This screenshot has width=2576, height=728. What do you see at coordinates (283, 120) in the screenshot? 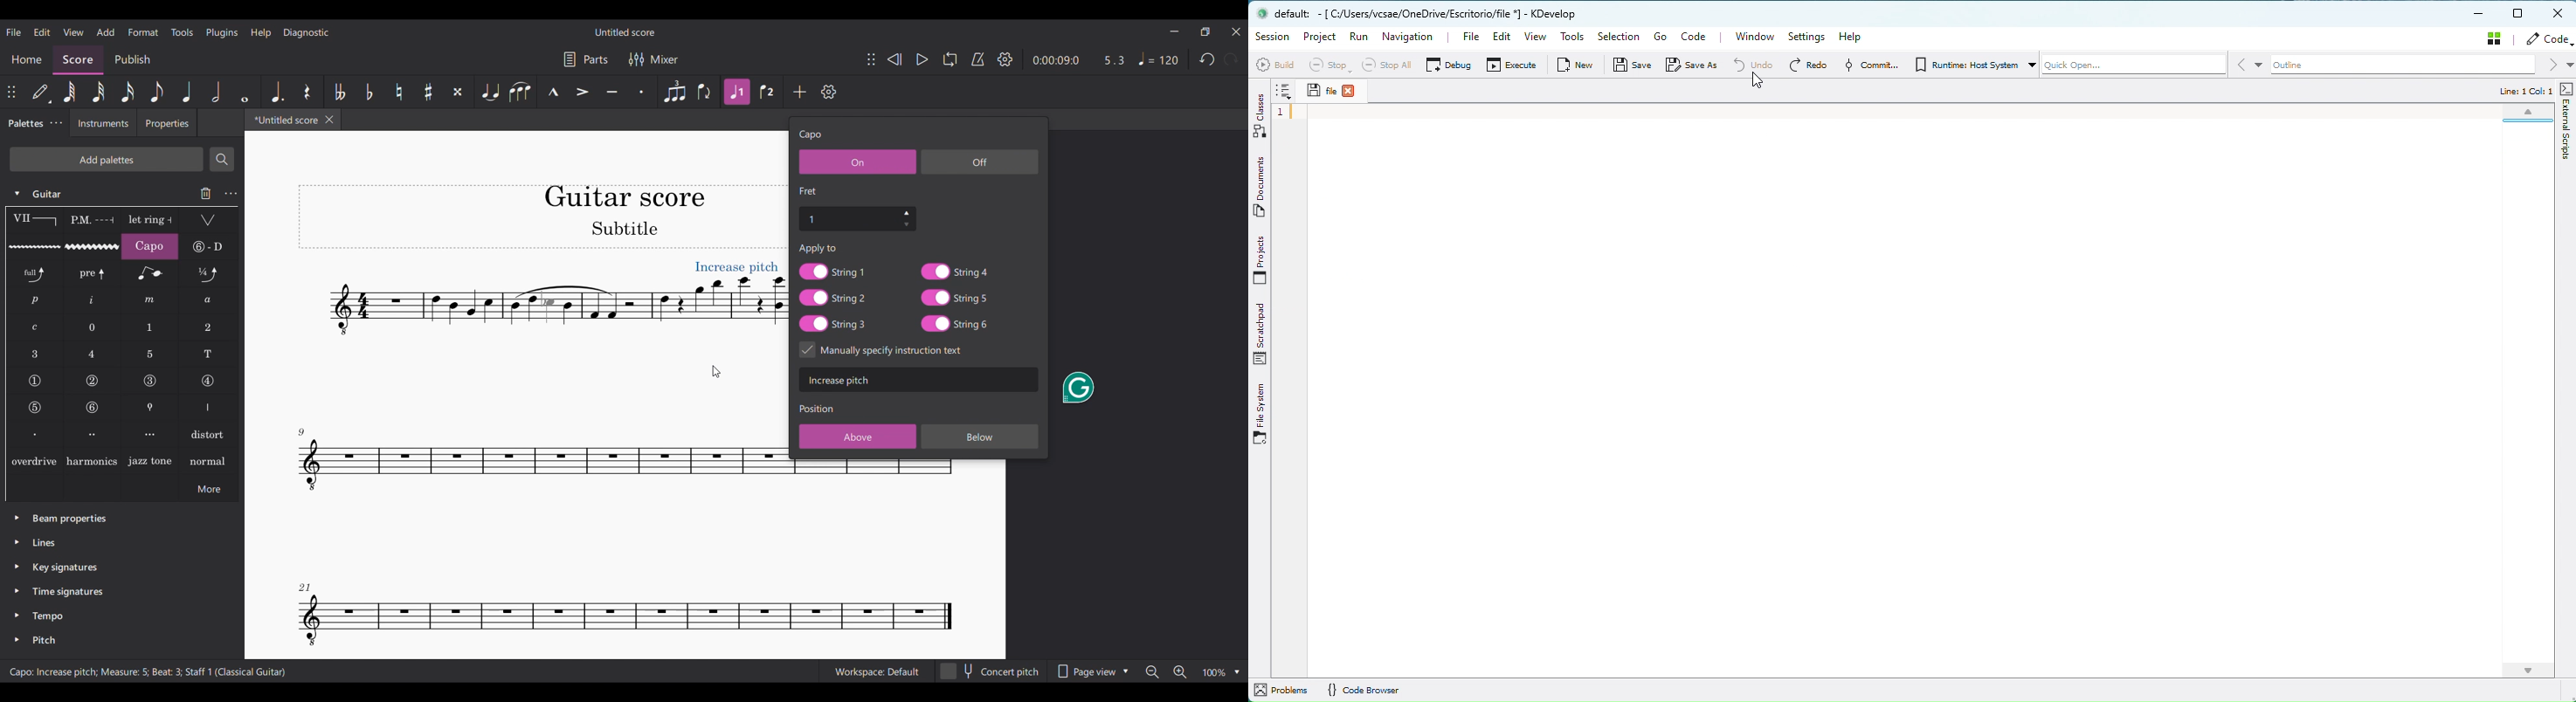
I see `Current tab` at bounding box center [283, 120].